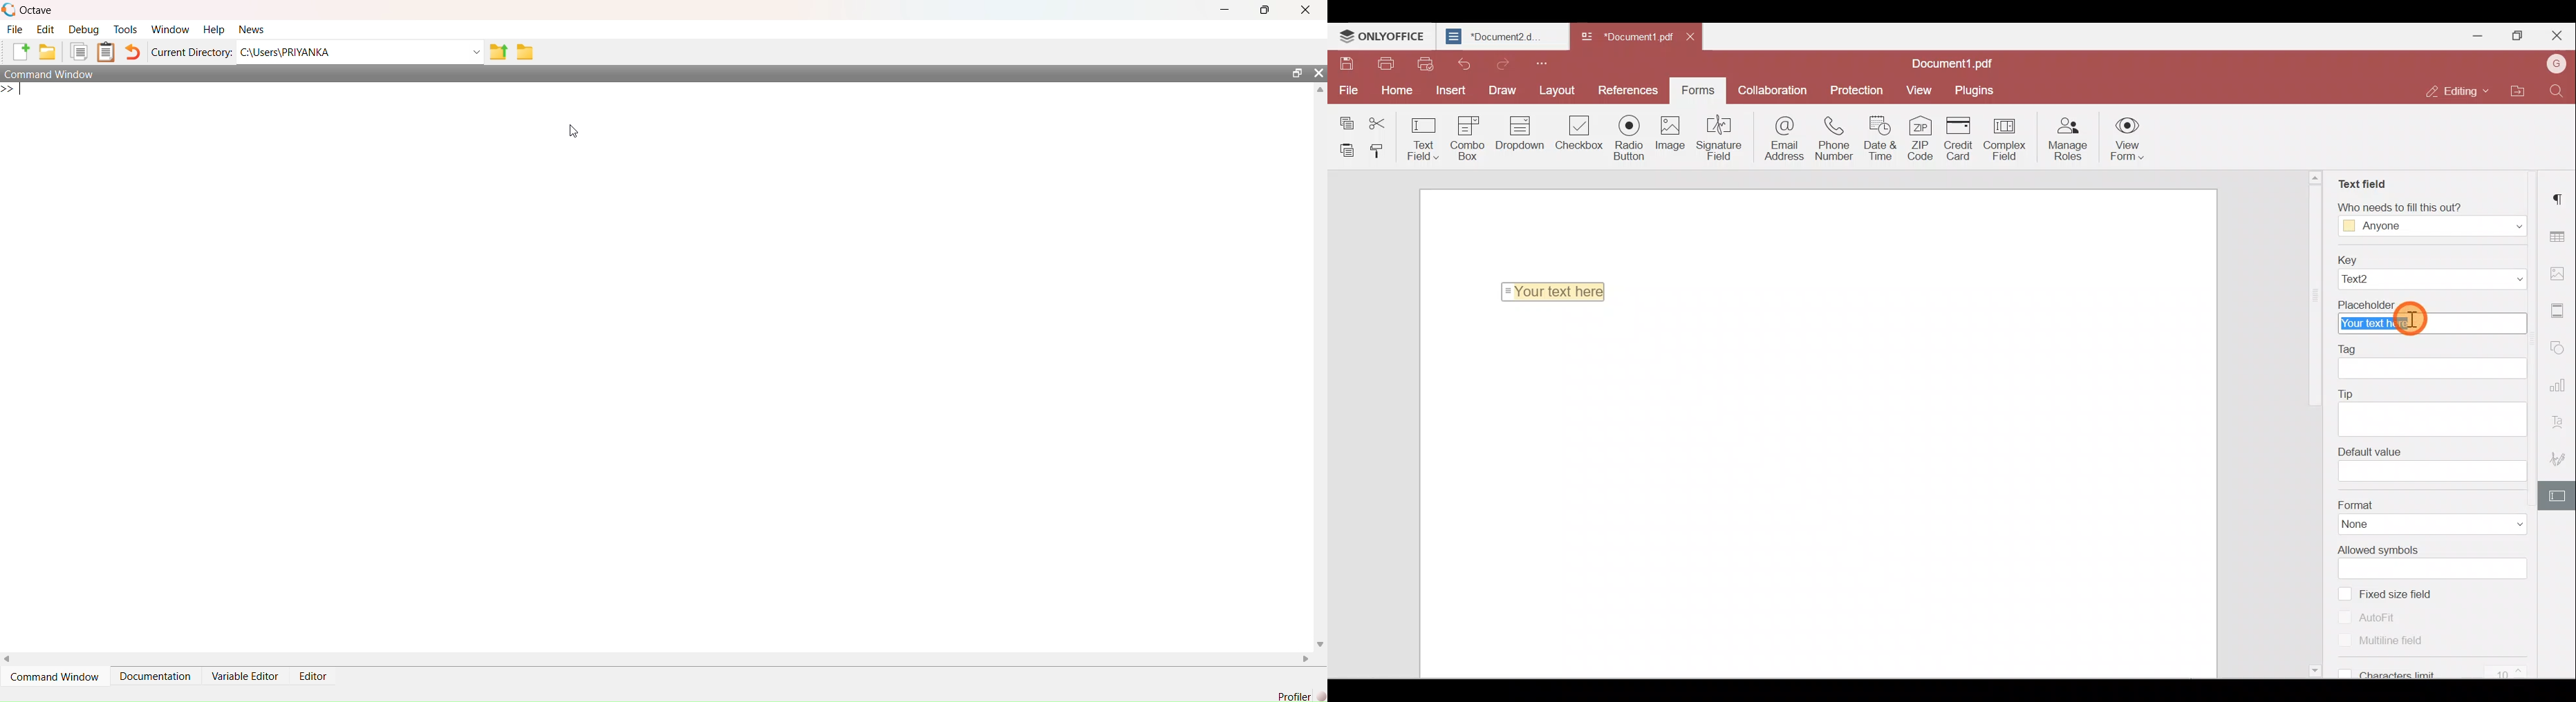  What do you see at coordinates (2517, 32) in the screenshot?
I see `Maximize` at bounding box center [2517, 32].